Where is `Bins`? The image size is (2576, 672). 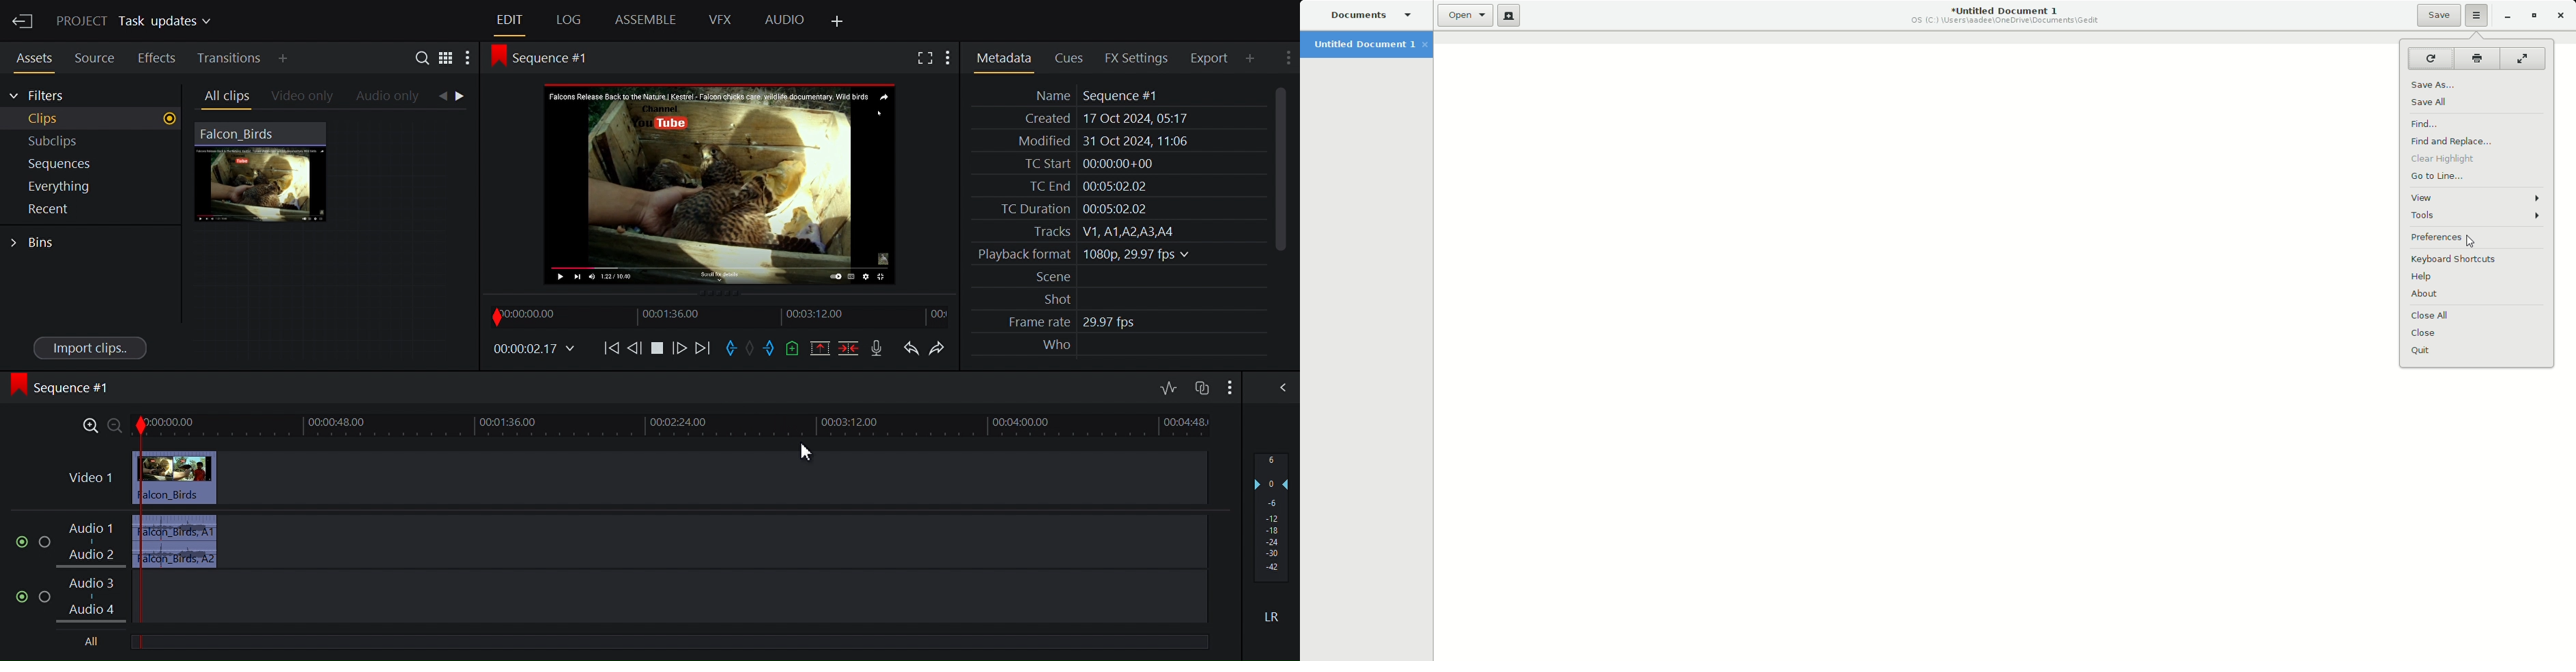
Bins is located at coordinates (40, 241).